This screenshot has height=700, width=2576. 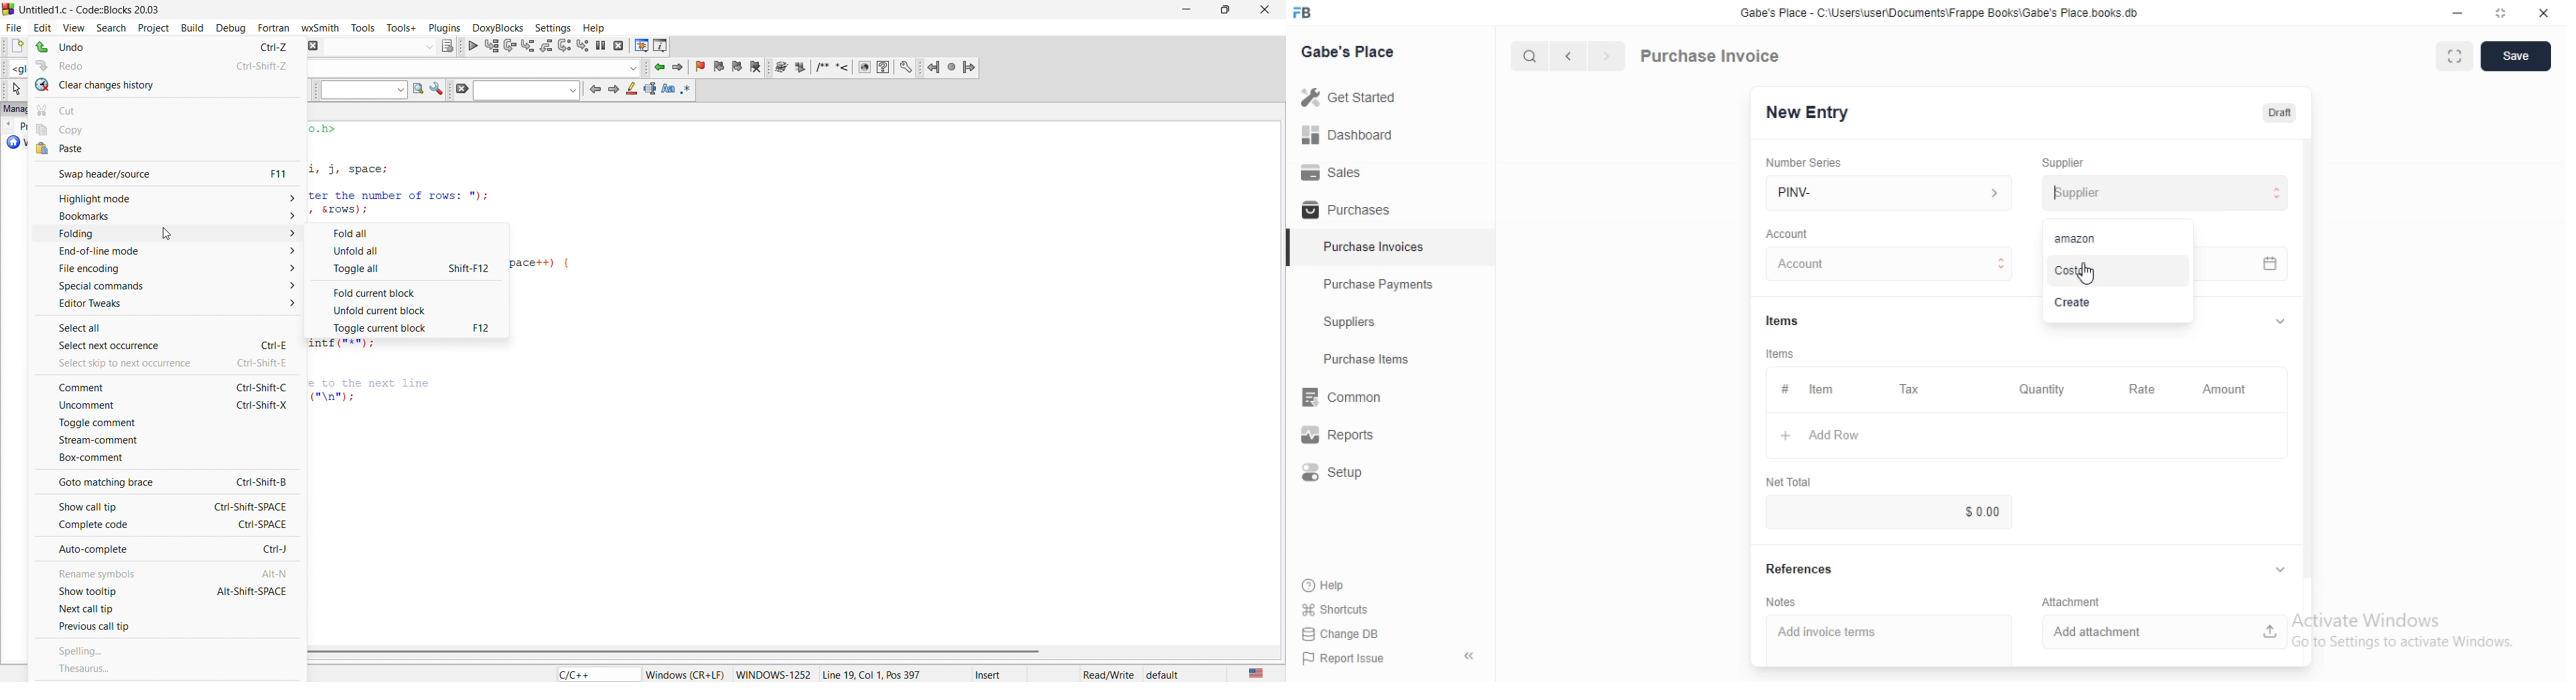 I want to click on web, so click(x=863, y=67).